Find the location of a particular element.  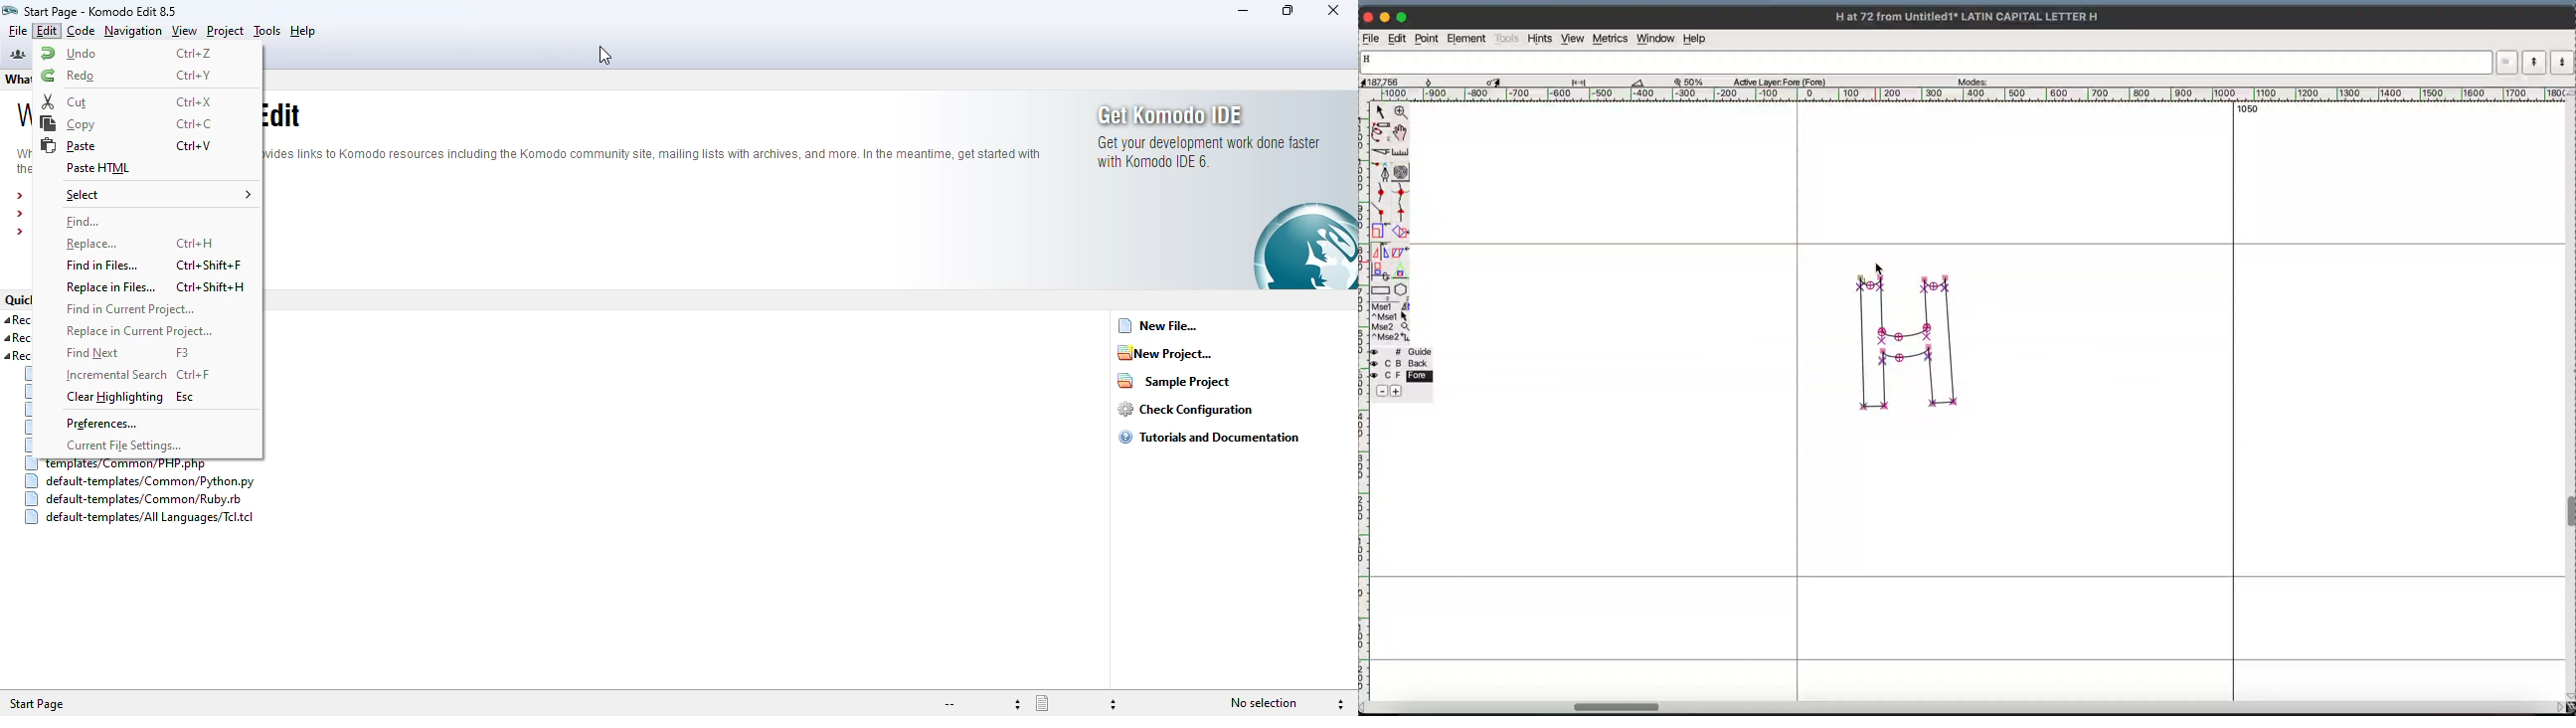

shortcut for replace is located at coordinates (197, 244).